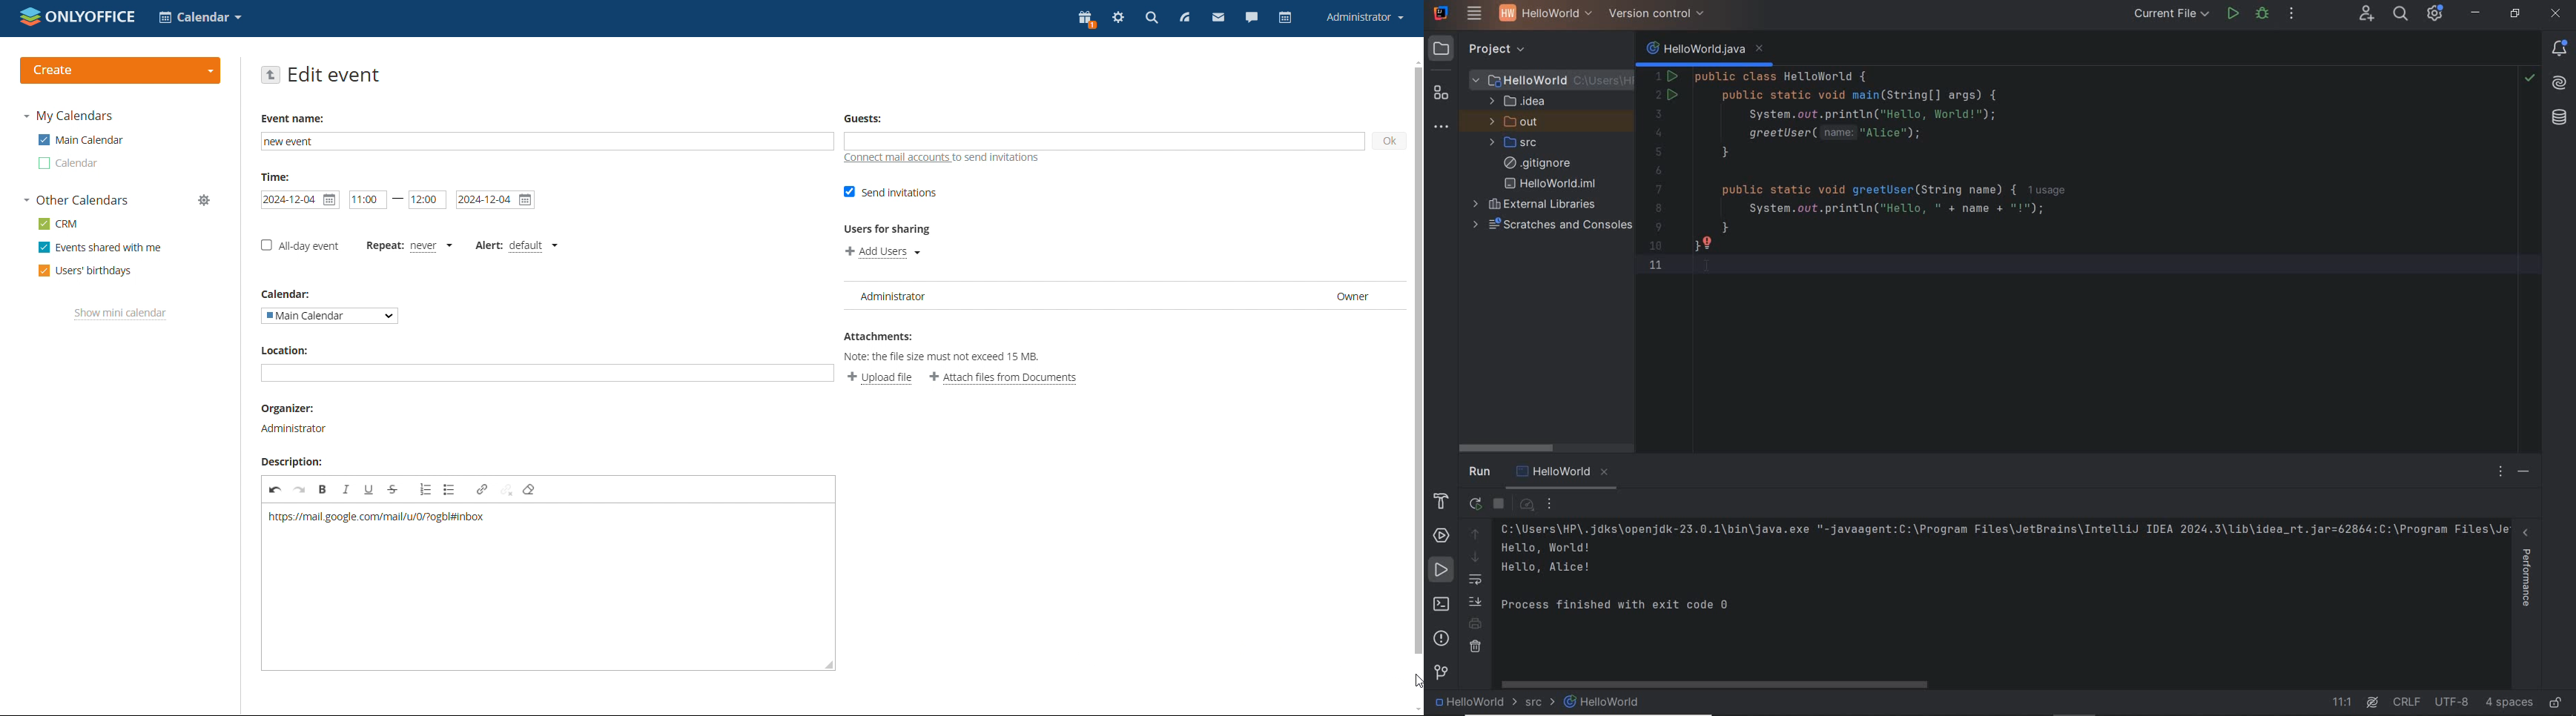 This screenshot has width=2576, height=728. What do you see at coordinates (323, 489) in the screenshot?
I see `bold` at bounding box center [323, 489].